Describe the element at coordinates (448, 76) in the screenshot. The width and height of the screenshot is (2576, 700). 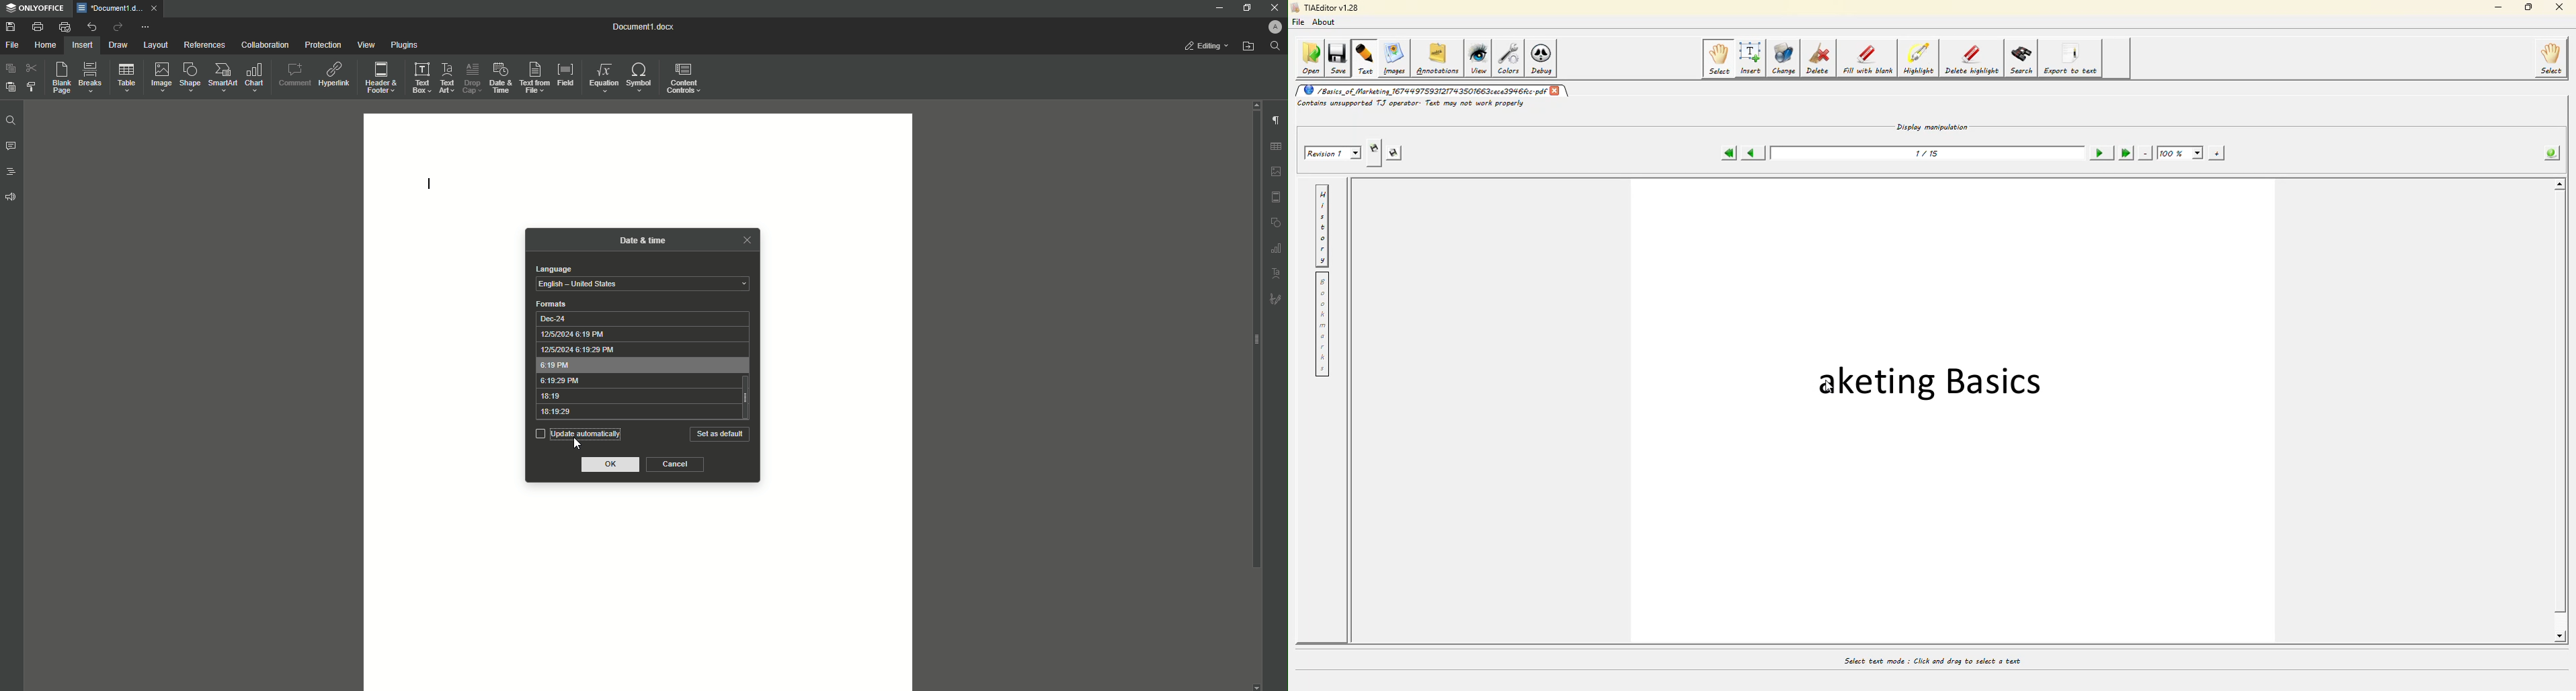
I see `Text Art` at that location.